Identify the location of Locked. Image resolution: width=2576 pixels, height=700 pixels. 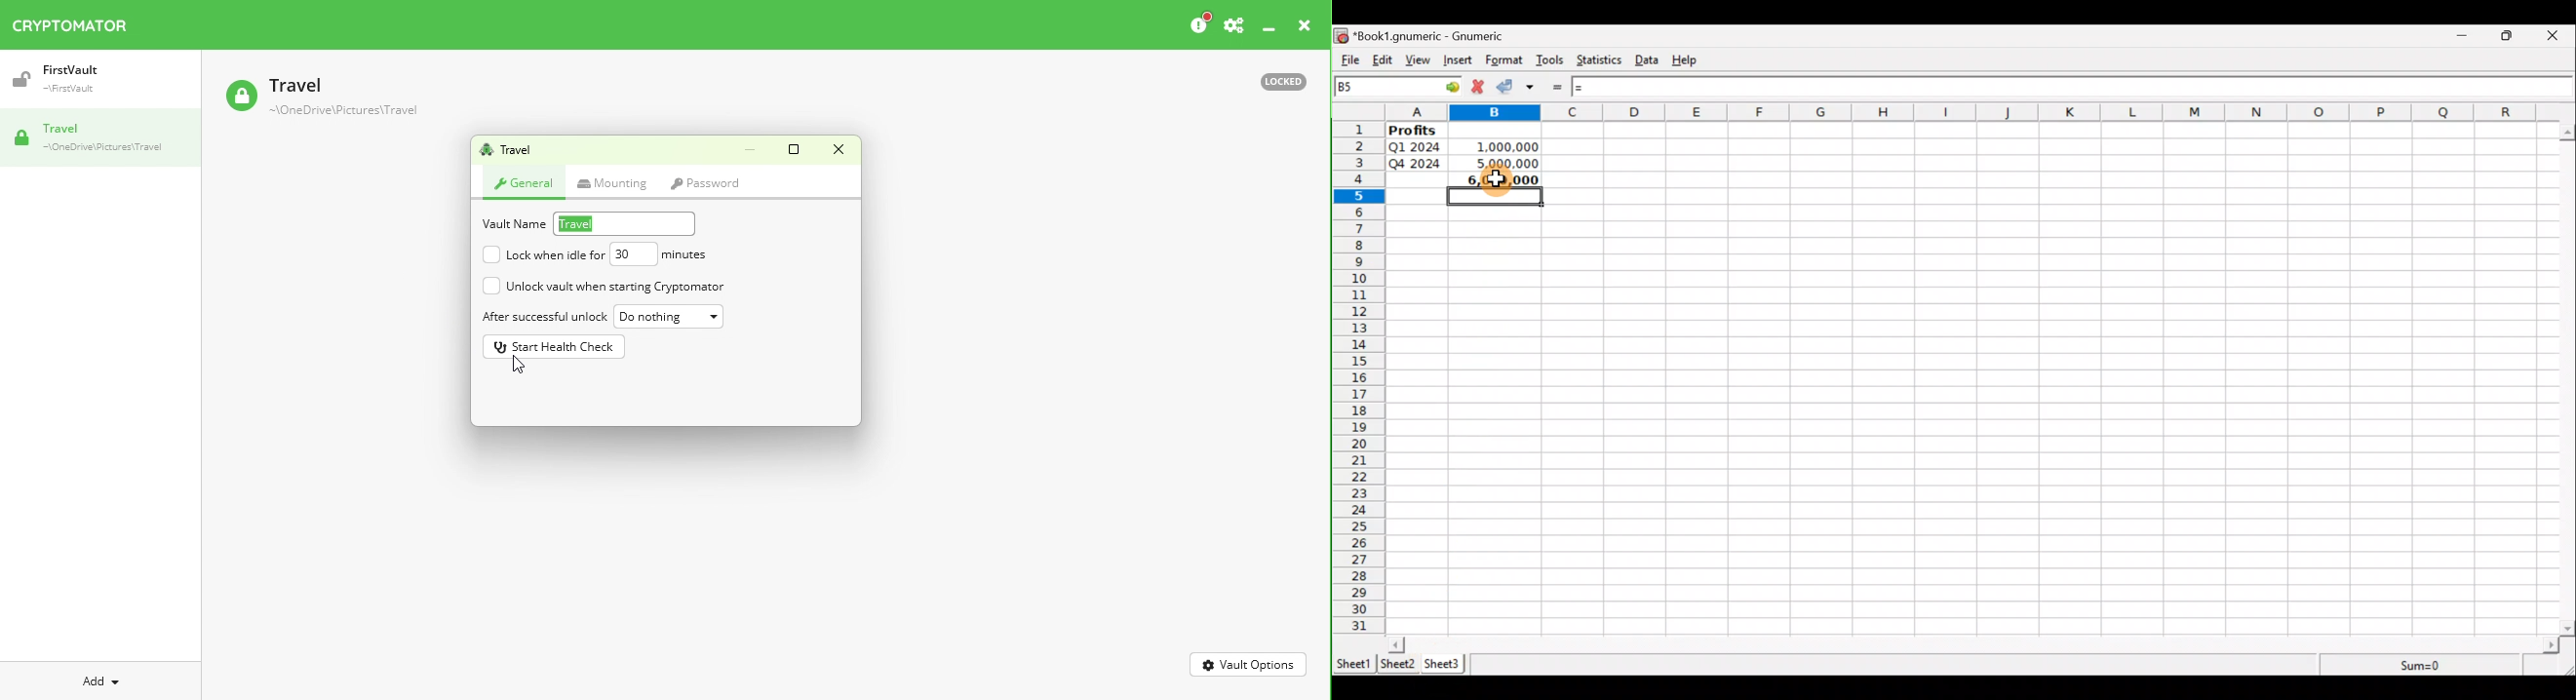
(1278, 83).